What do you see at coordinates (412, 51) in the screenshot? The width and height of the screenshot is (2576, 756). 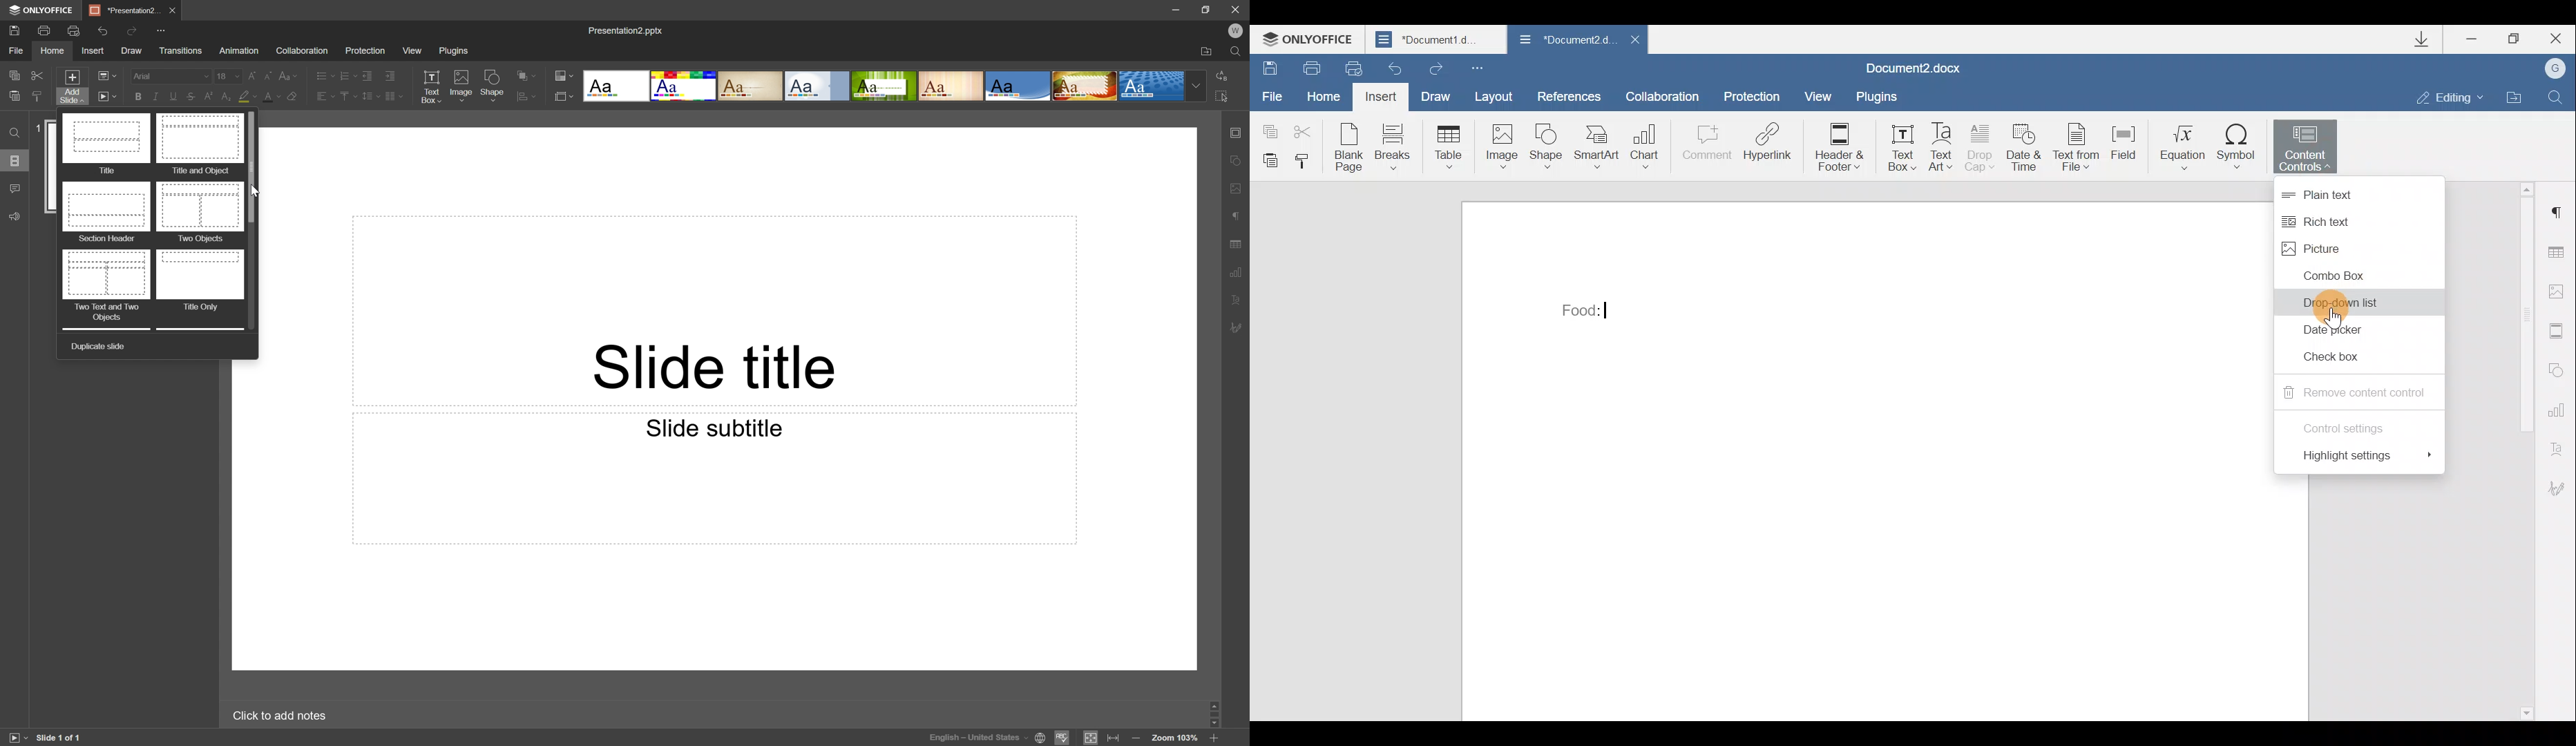 I see `View` at bounding box center [412, 51].